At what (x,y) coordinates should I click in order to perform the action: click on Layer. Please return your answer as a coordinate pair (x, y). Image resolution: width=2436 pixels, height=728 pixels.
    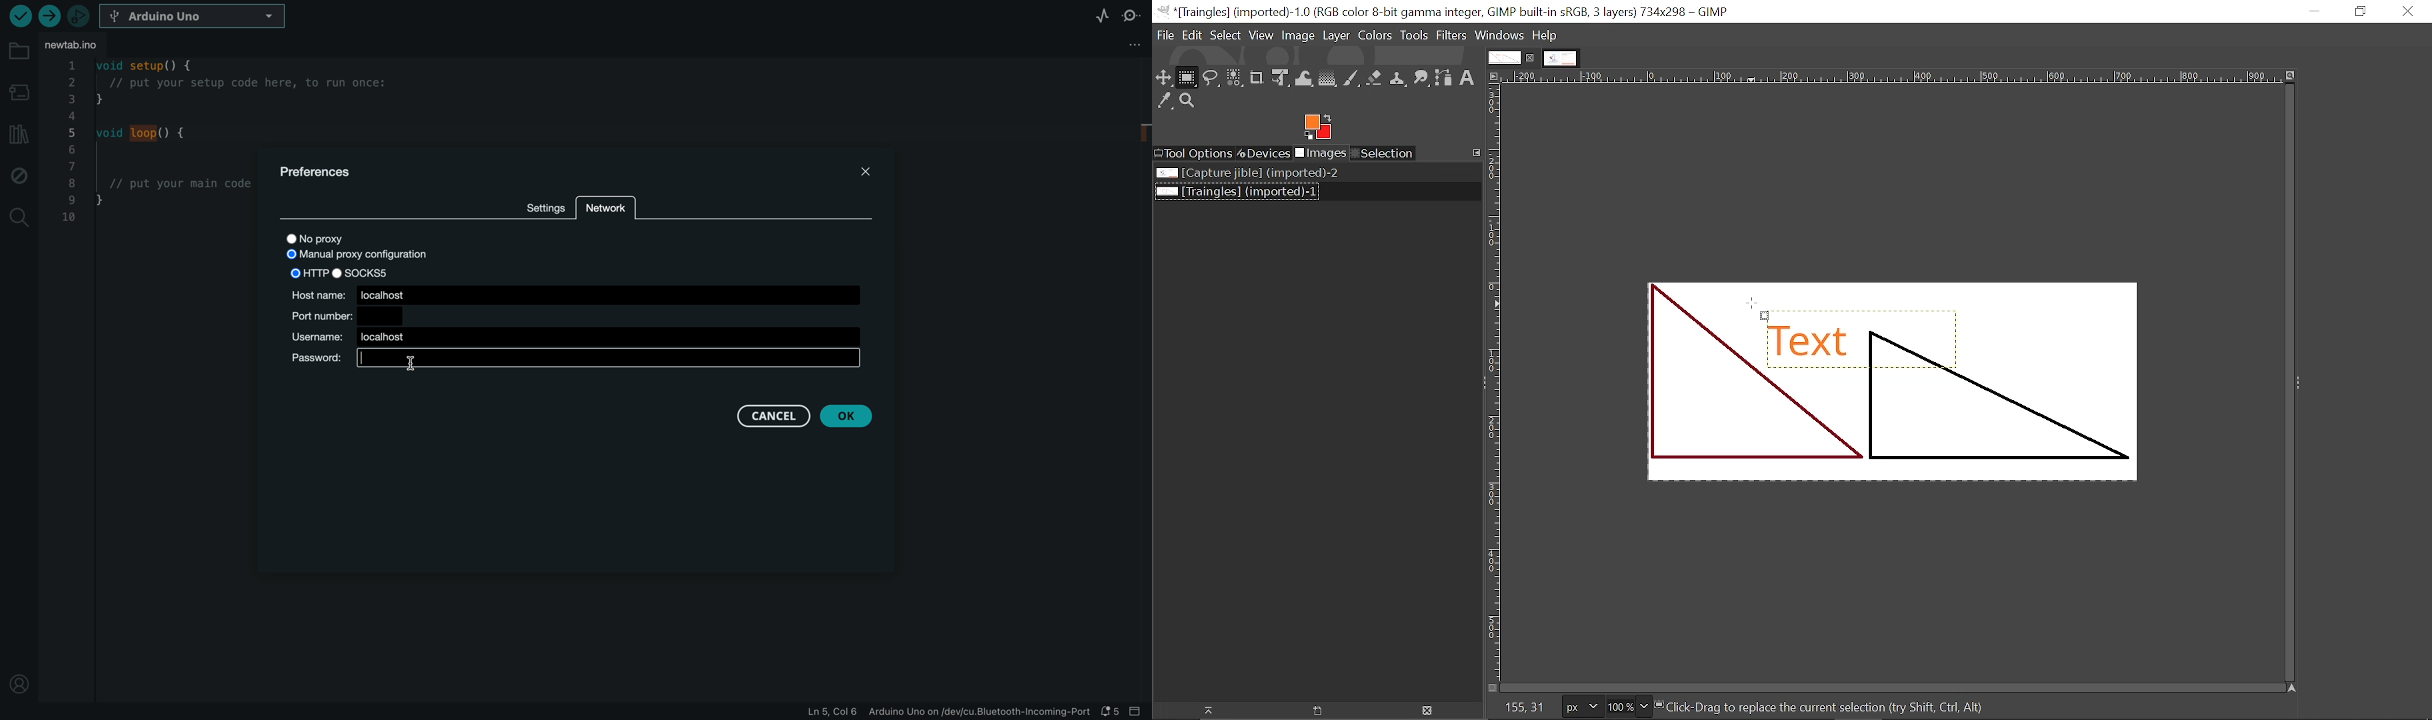
    Looking at the image, I should click on (1336, 36).